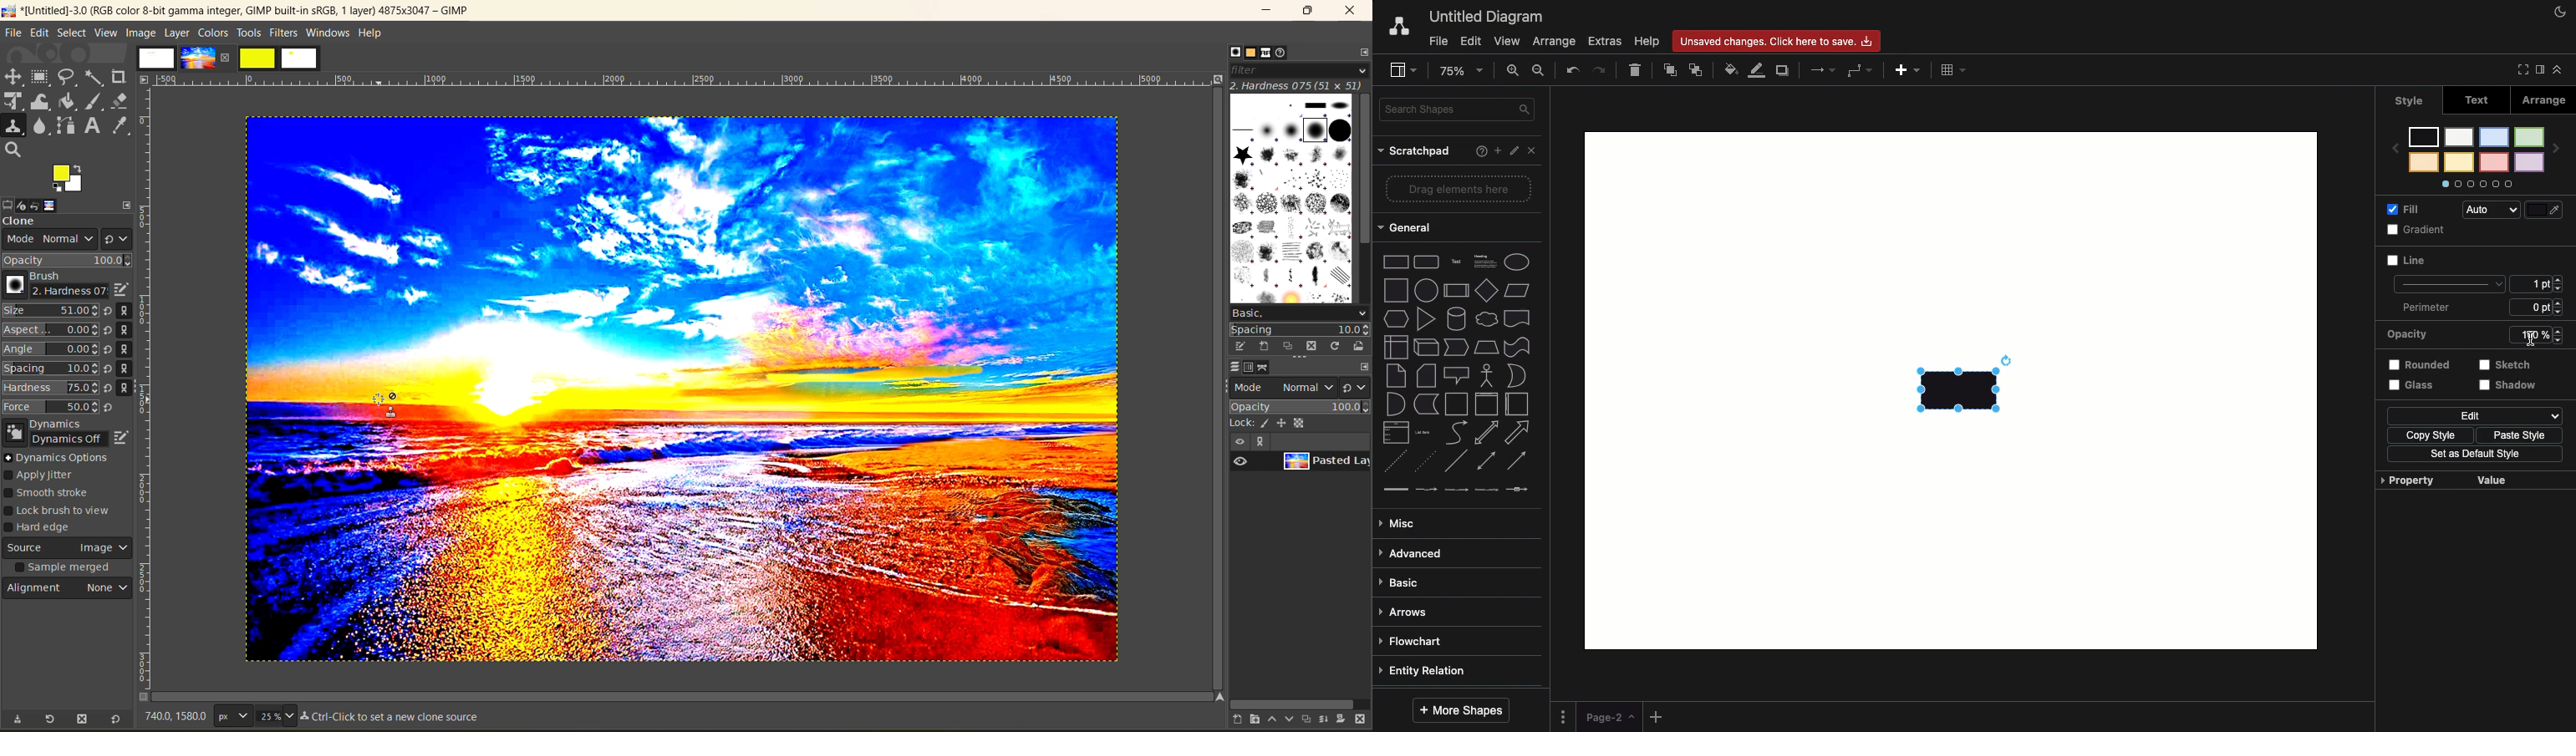 The image size is (2576, 756). I want to click on wrap transform, so click(41, 102).